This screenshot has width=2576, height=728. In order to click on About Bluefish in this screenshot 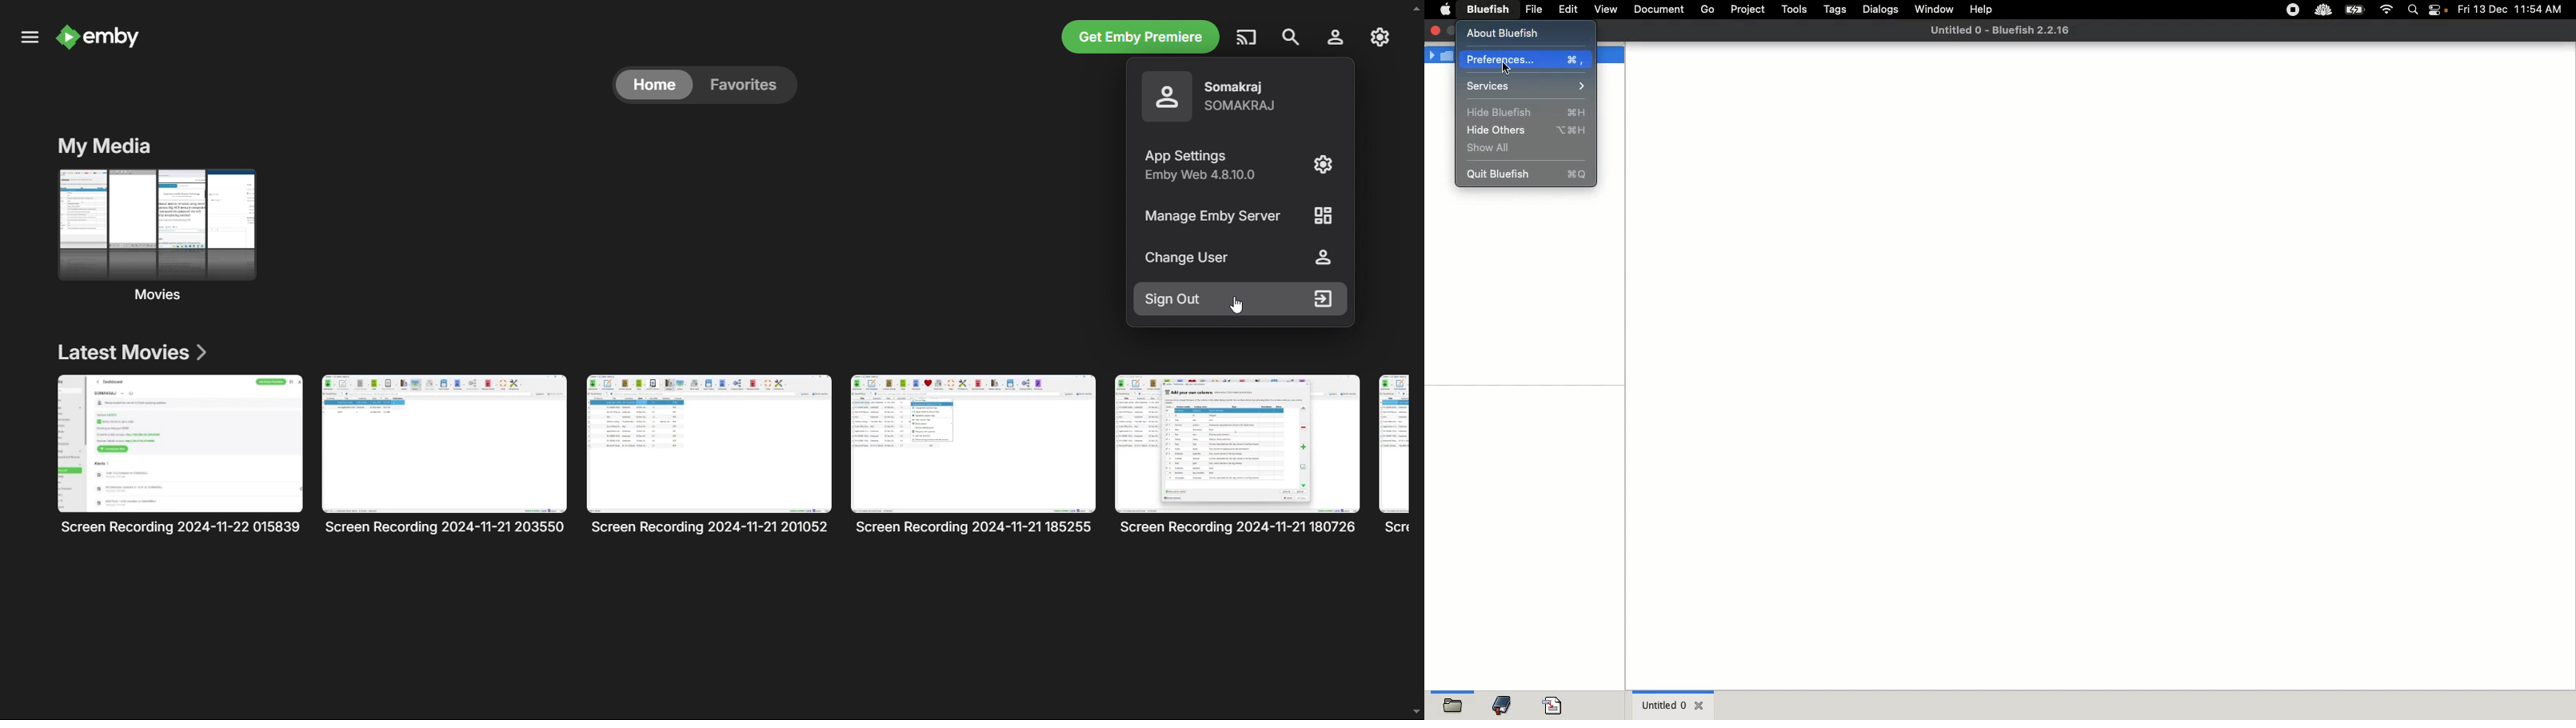, I will do `click(1507, 33)`.